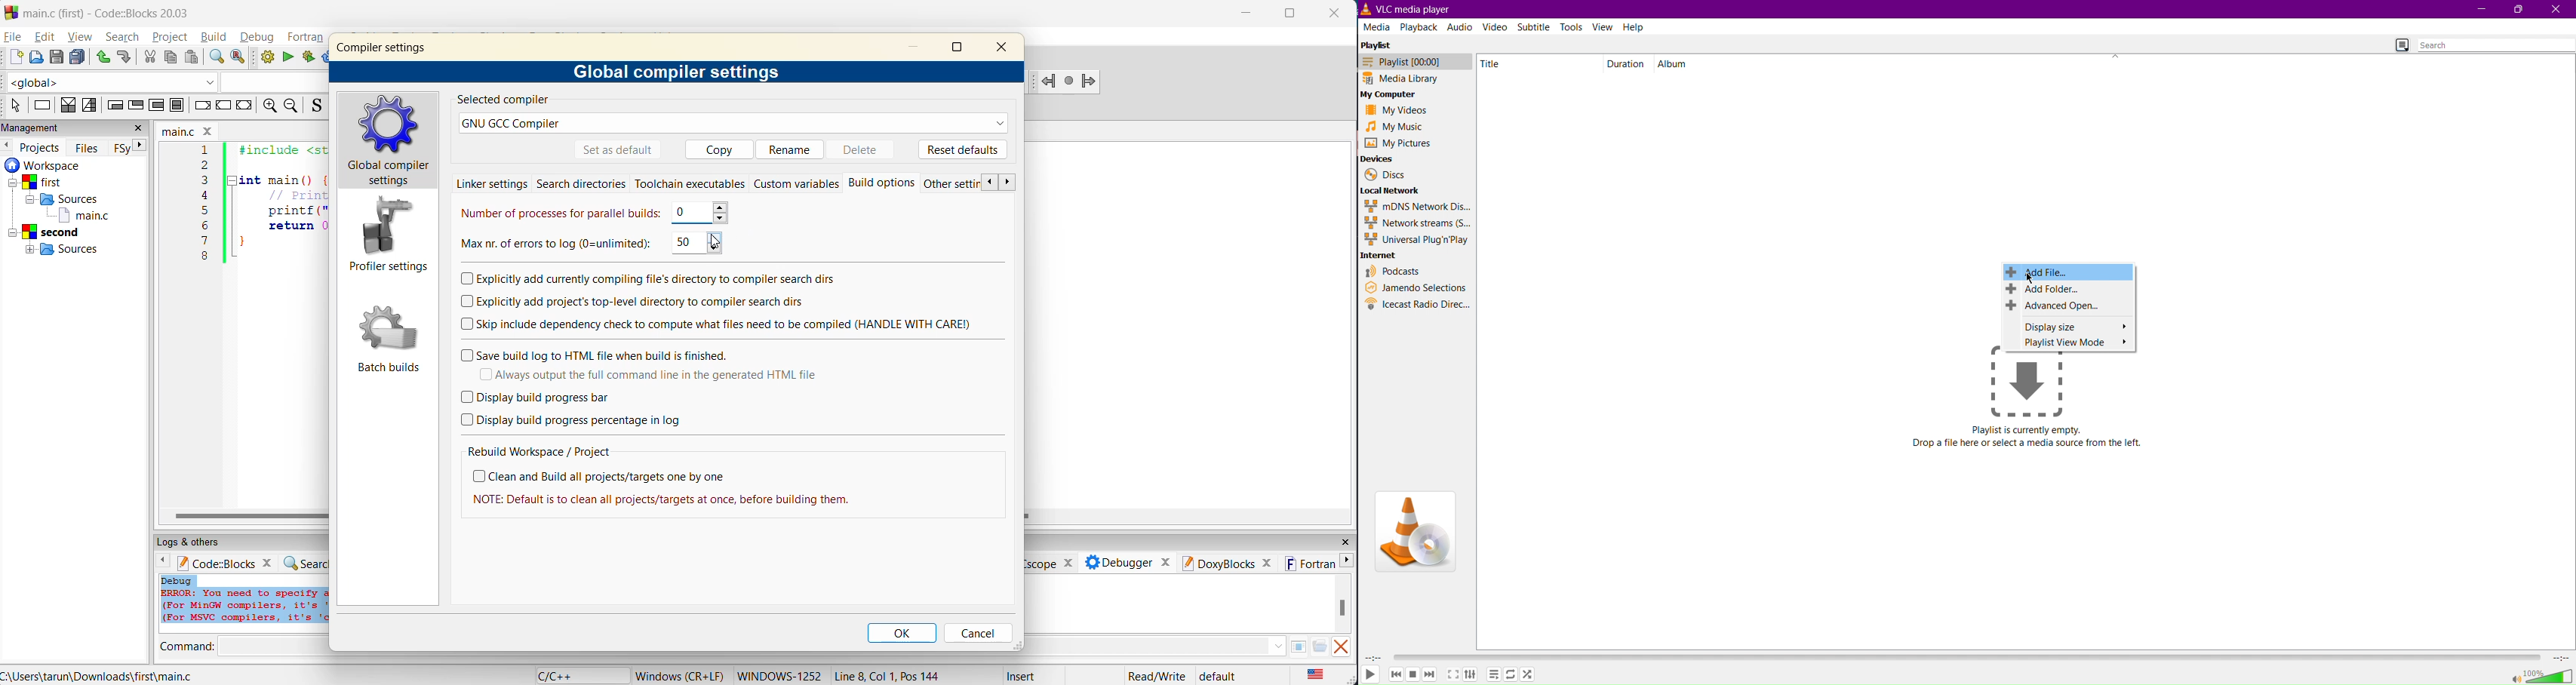  What do you see at coordinates (2033, 280) in the screenshot?
I see `cursor` at bounding box center [2033, 280].